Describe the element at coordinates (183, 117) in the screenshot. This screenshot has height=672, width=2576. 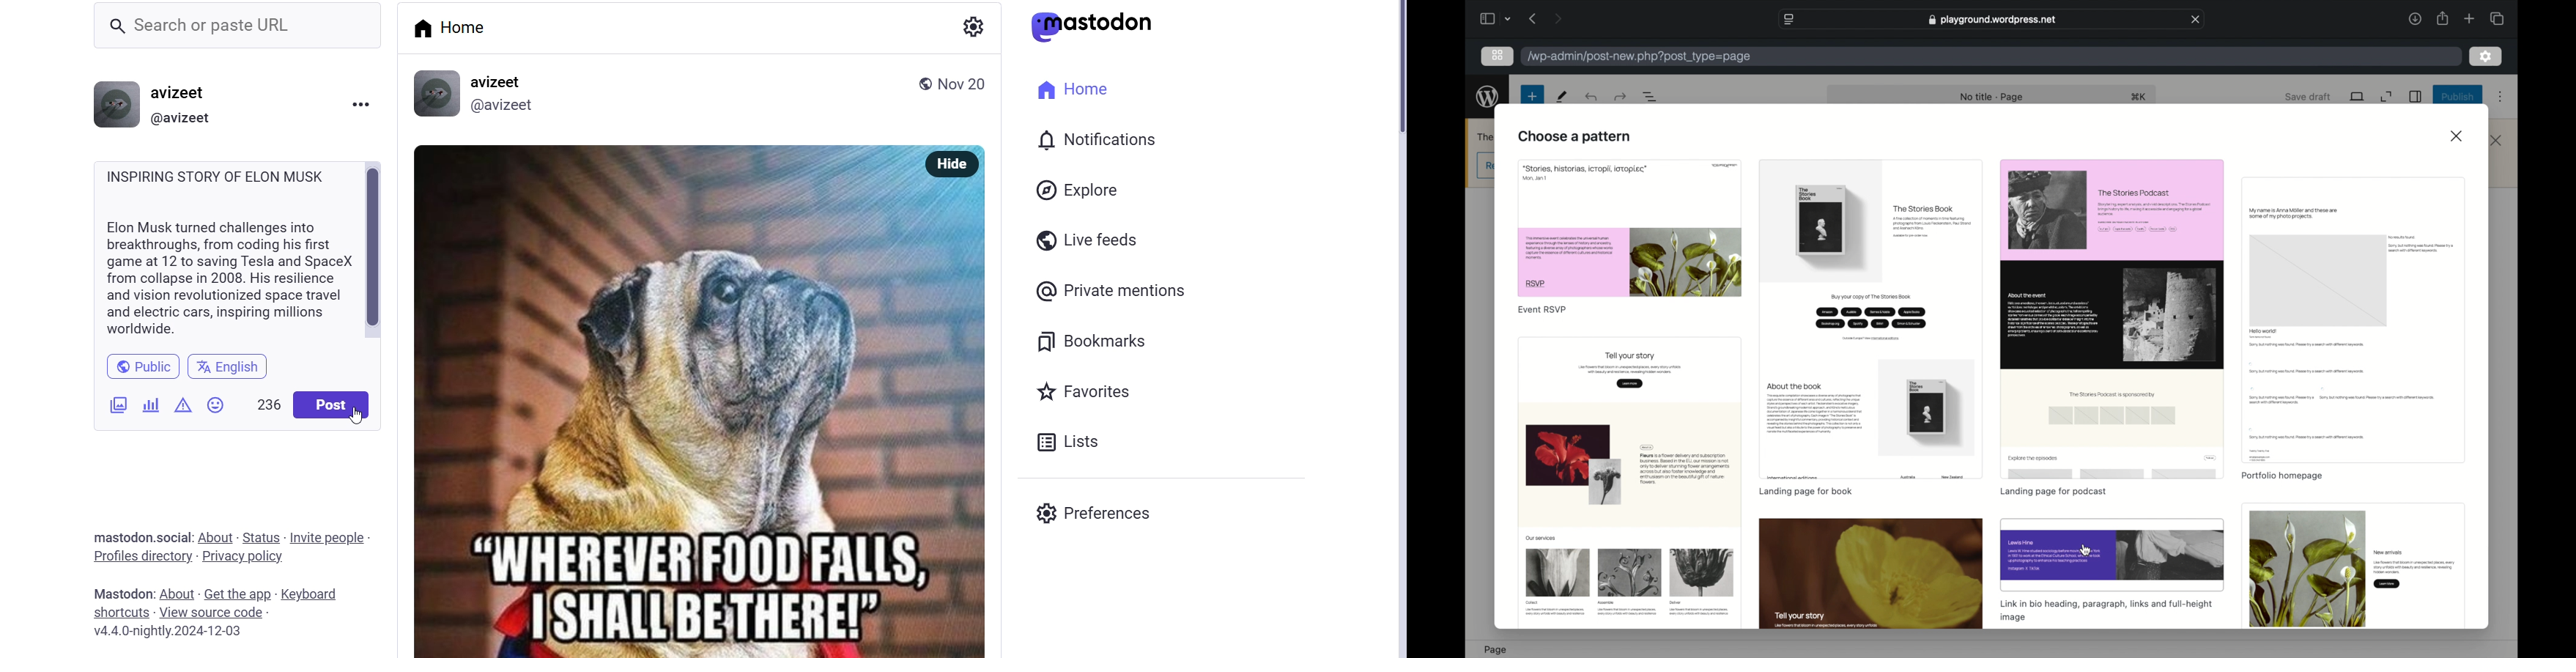
I see `@avizeet` at that location.